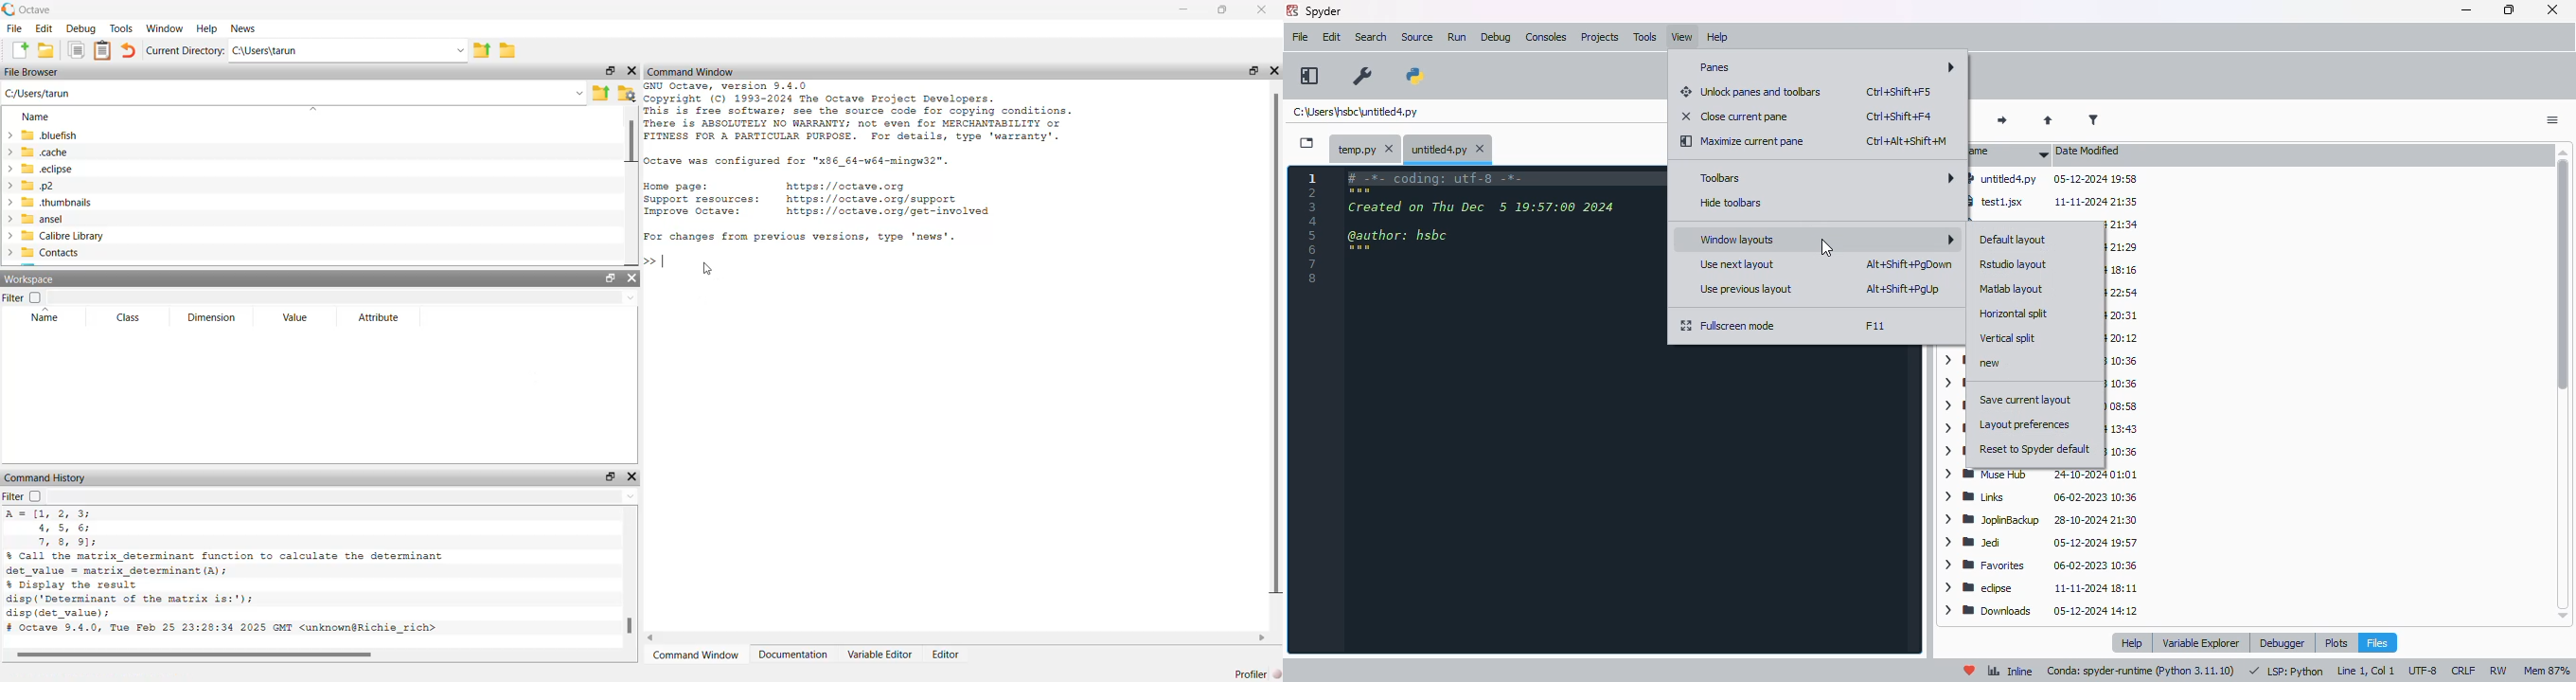 The image size is (2576, 700). I want to click on Roaming, so click(2123, 405).